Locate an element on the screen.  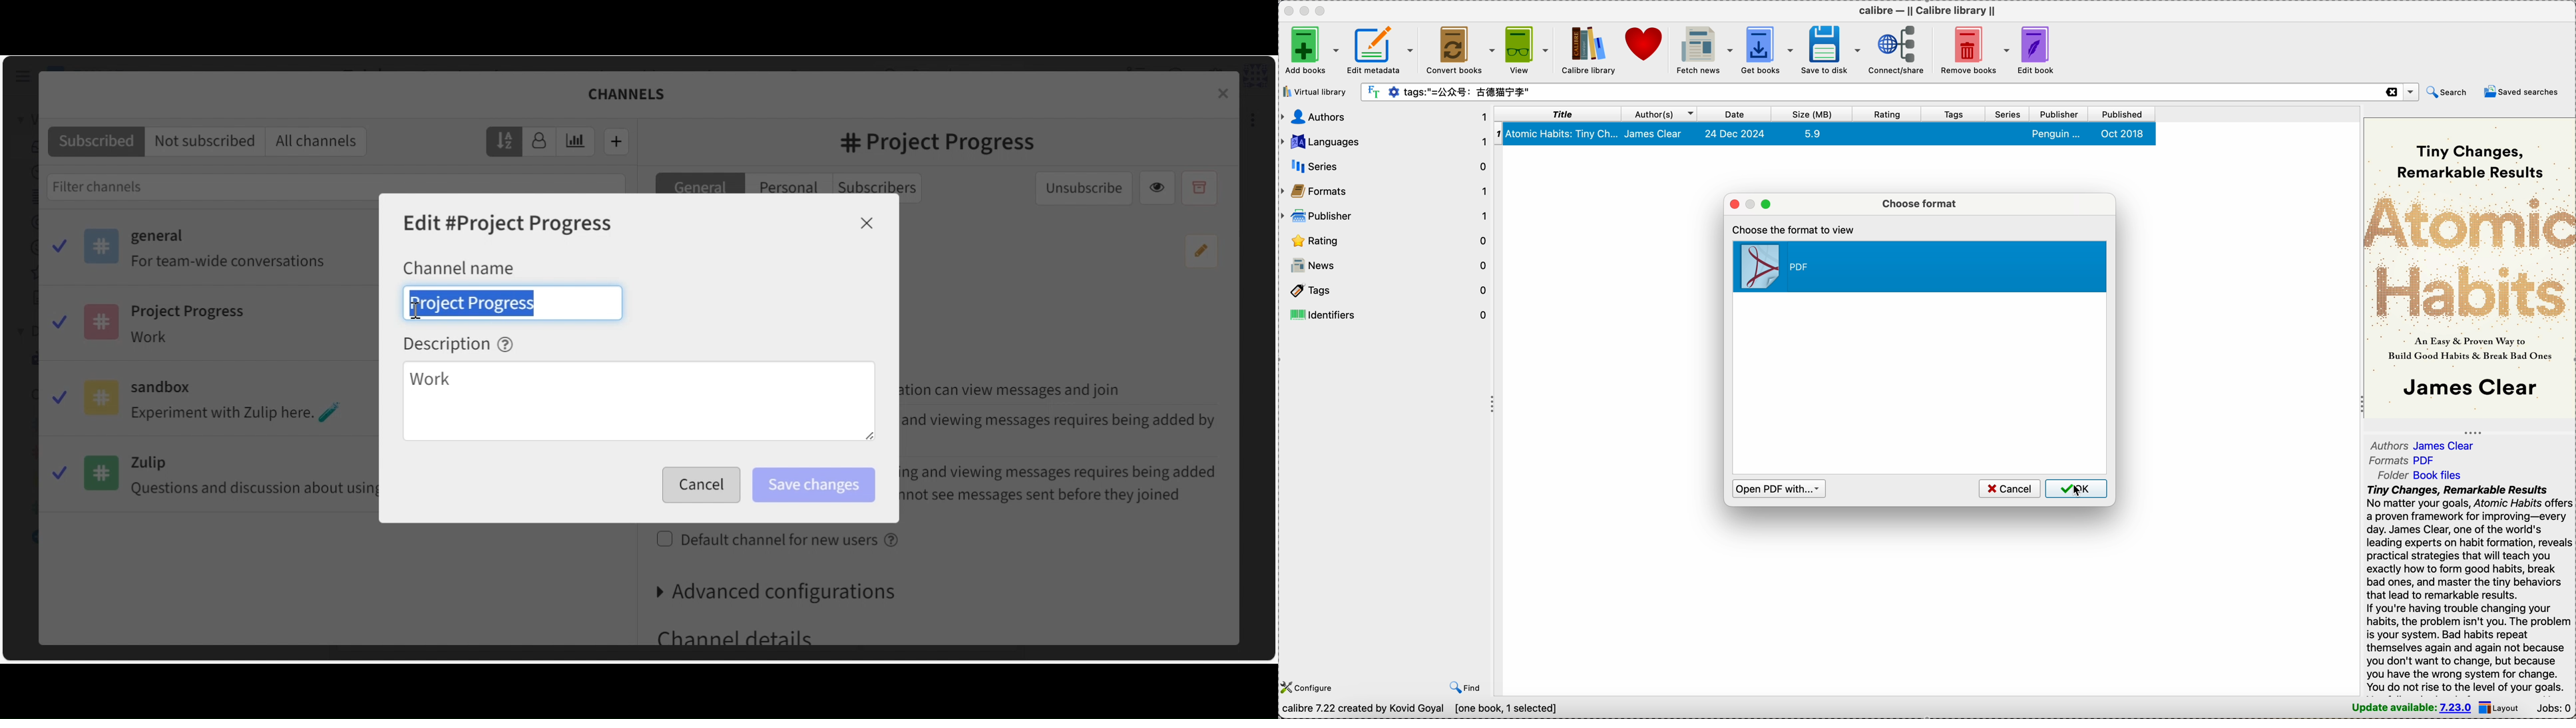
Save Changes is located at coordinates (813, 485).